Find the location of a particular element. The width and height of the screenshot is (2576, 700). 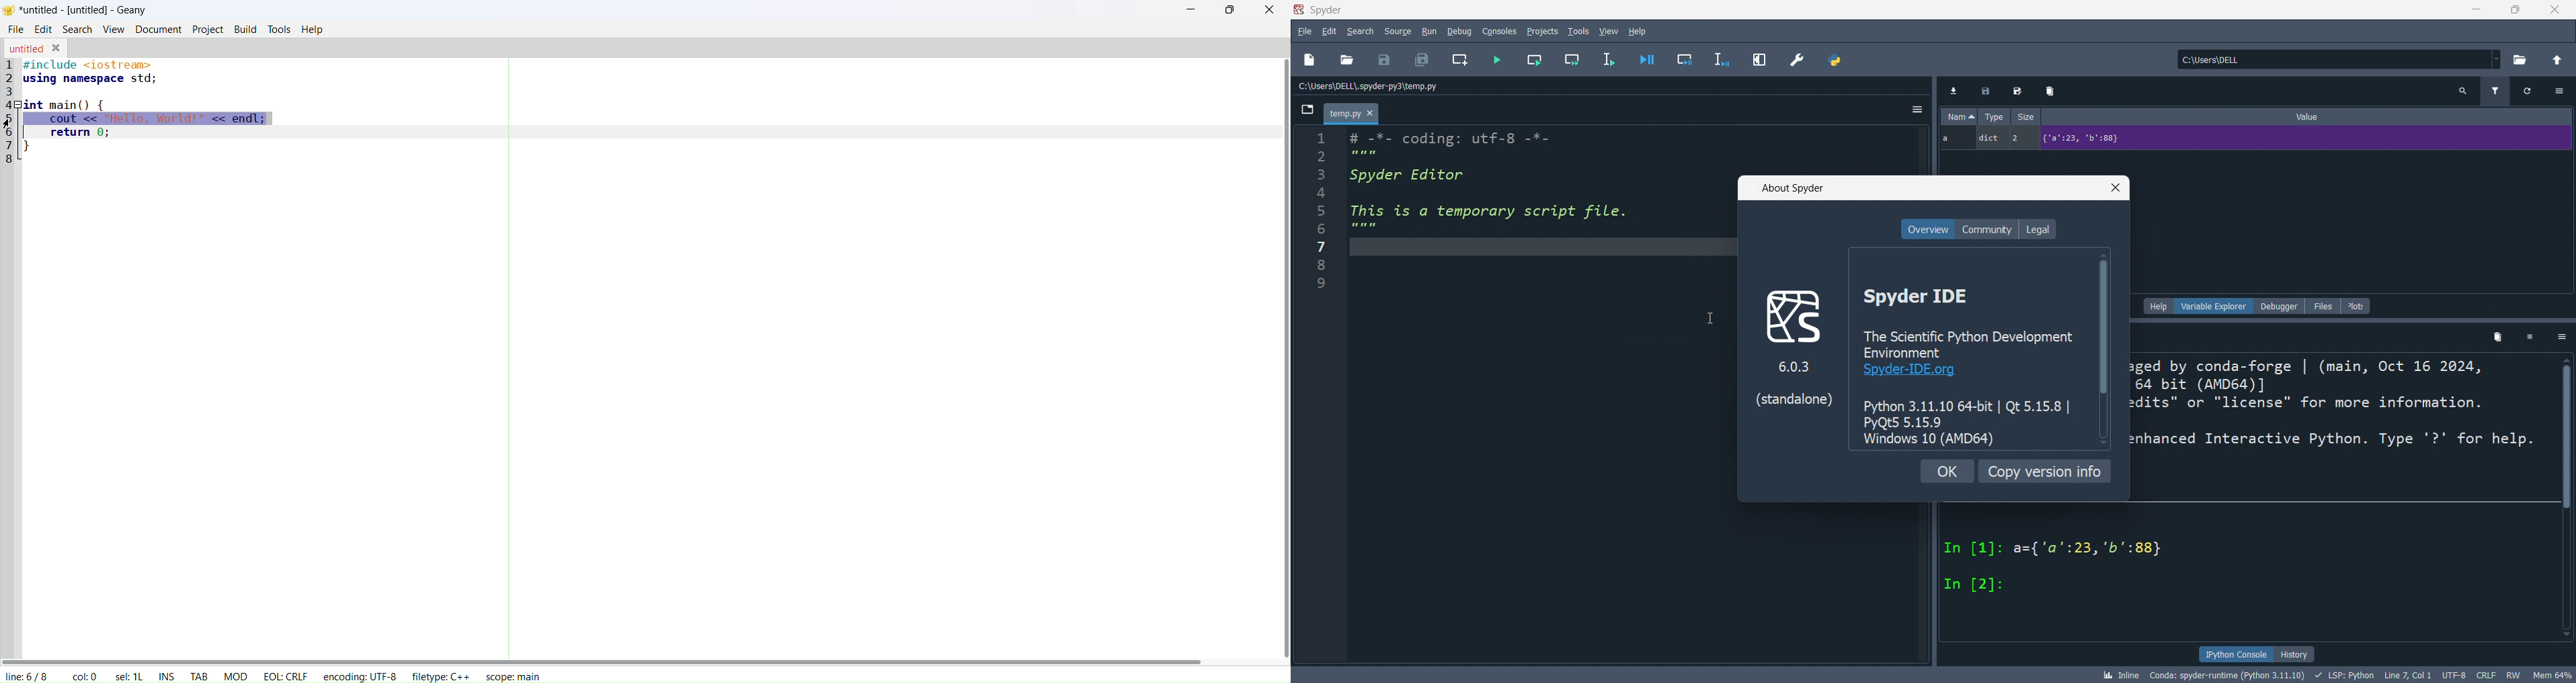

python path manager is located at coordinates (1837, 59).